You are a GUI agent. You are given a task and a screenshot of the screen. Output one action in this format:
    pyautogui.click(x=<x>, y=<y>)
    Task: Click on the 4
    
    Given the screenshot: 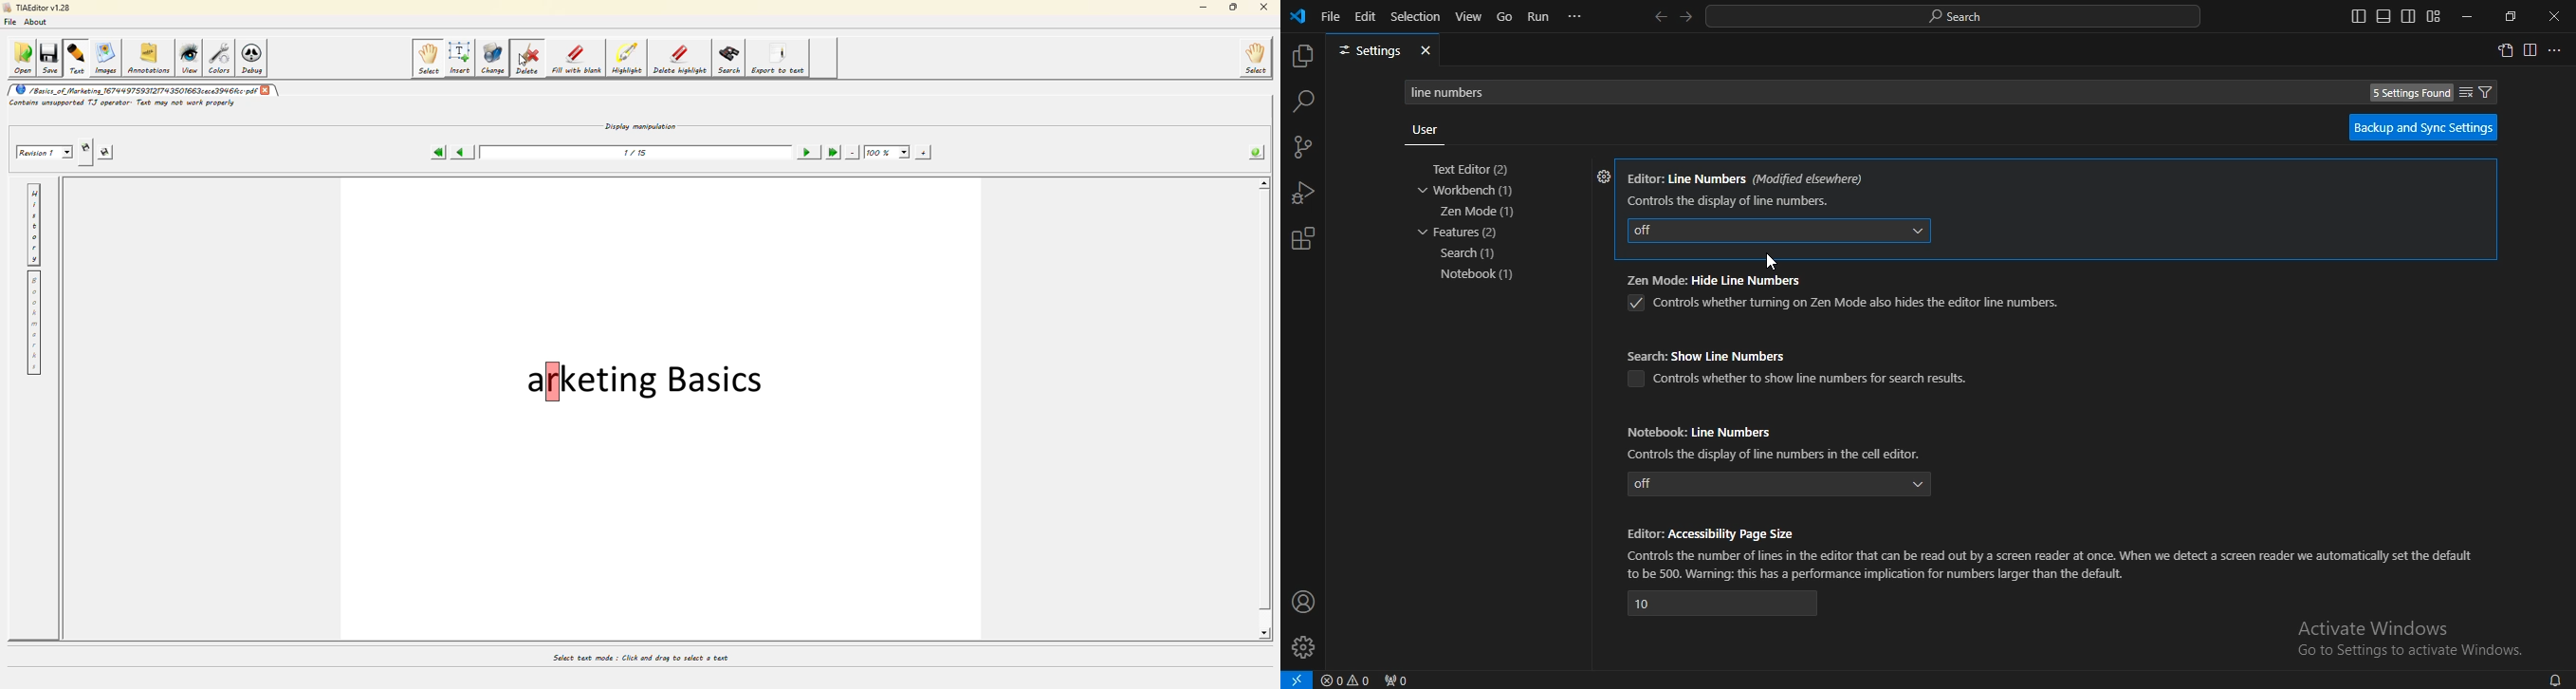 What is the action you would take?
    pyautogui.click(x=1723, y=604)
    